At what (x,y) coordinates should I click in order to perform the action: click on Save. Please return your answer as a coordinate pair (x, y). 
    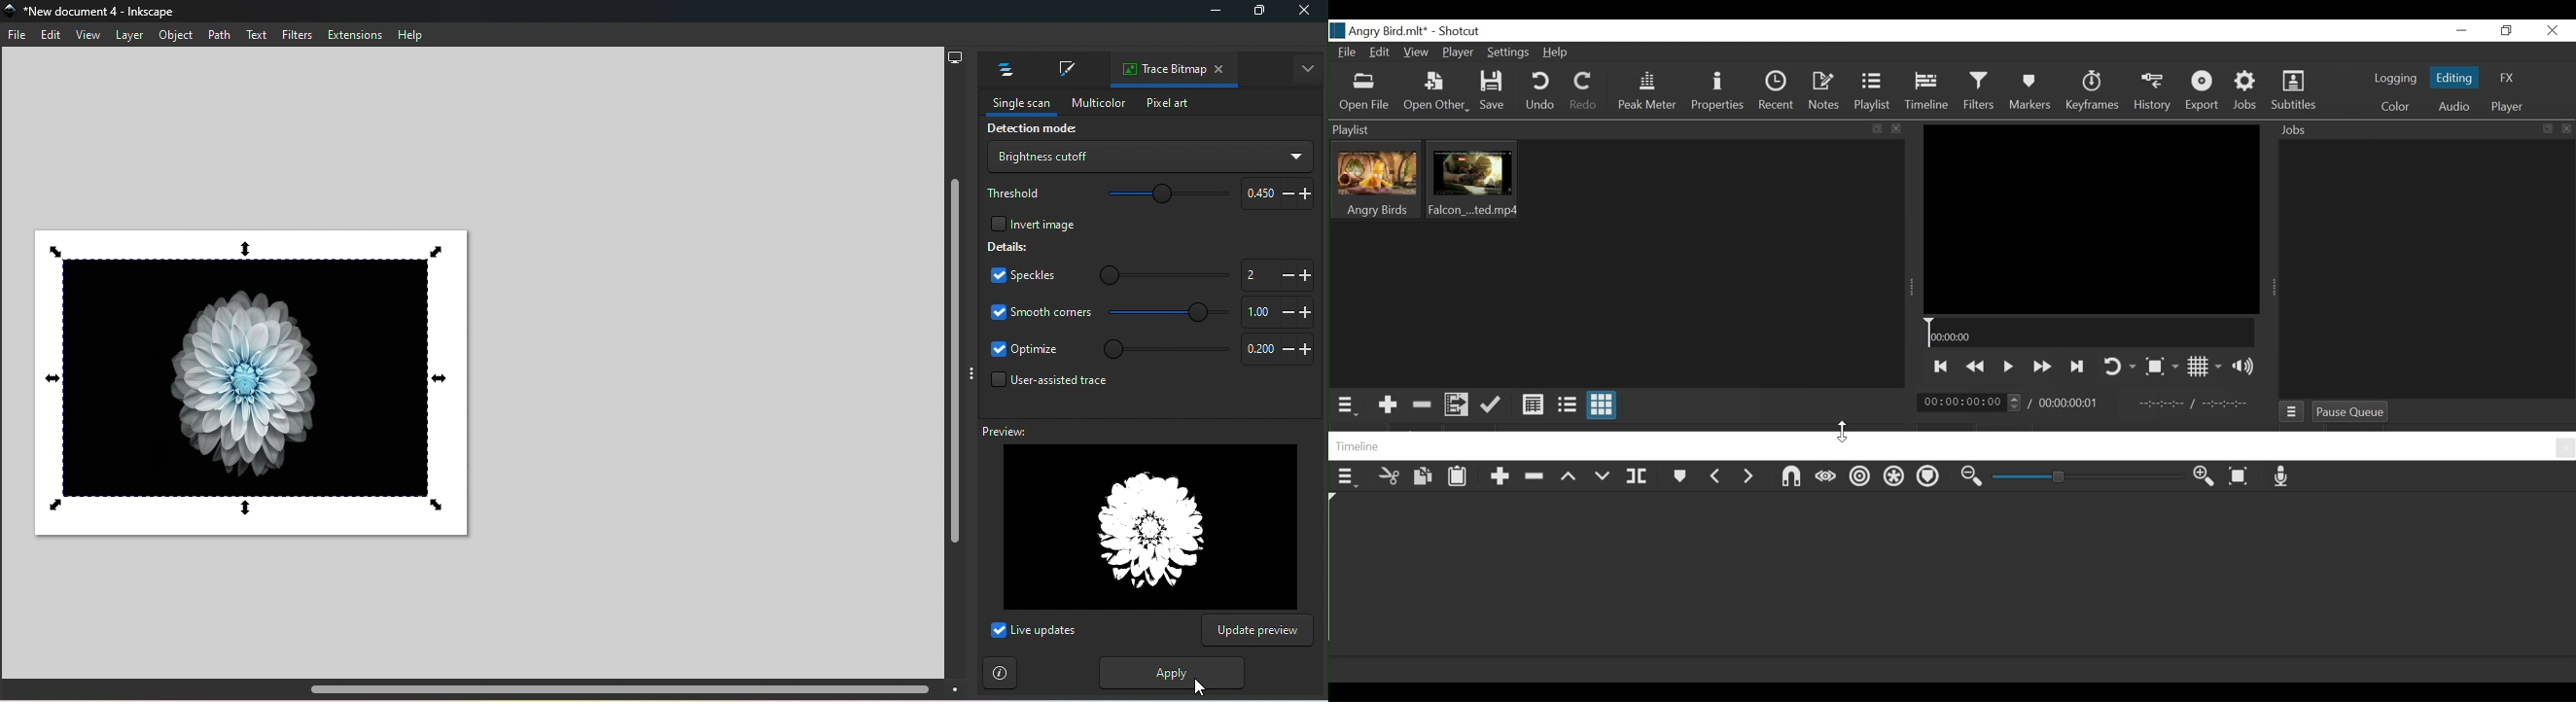
    Looking at the image, I should click on (1495, 91).